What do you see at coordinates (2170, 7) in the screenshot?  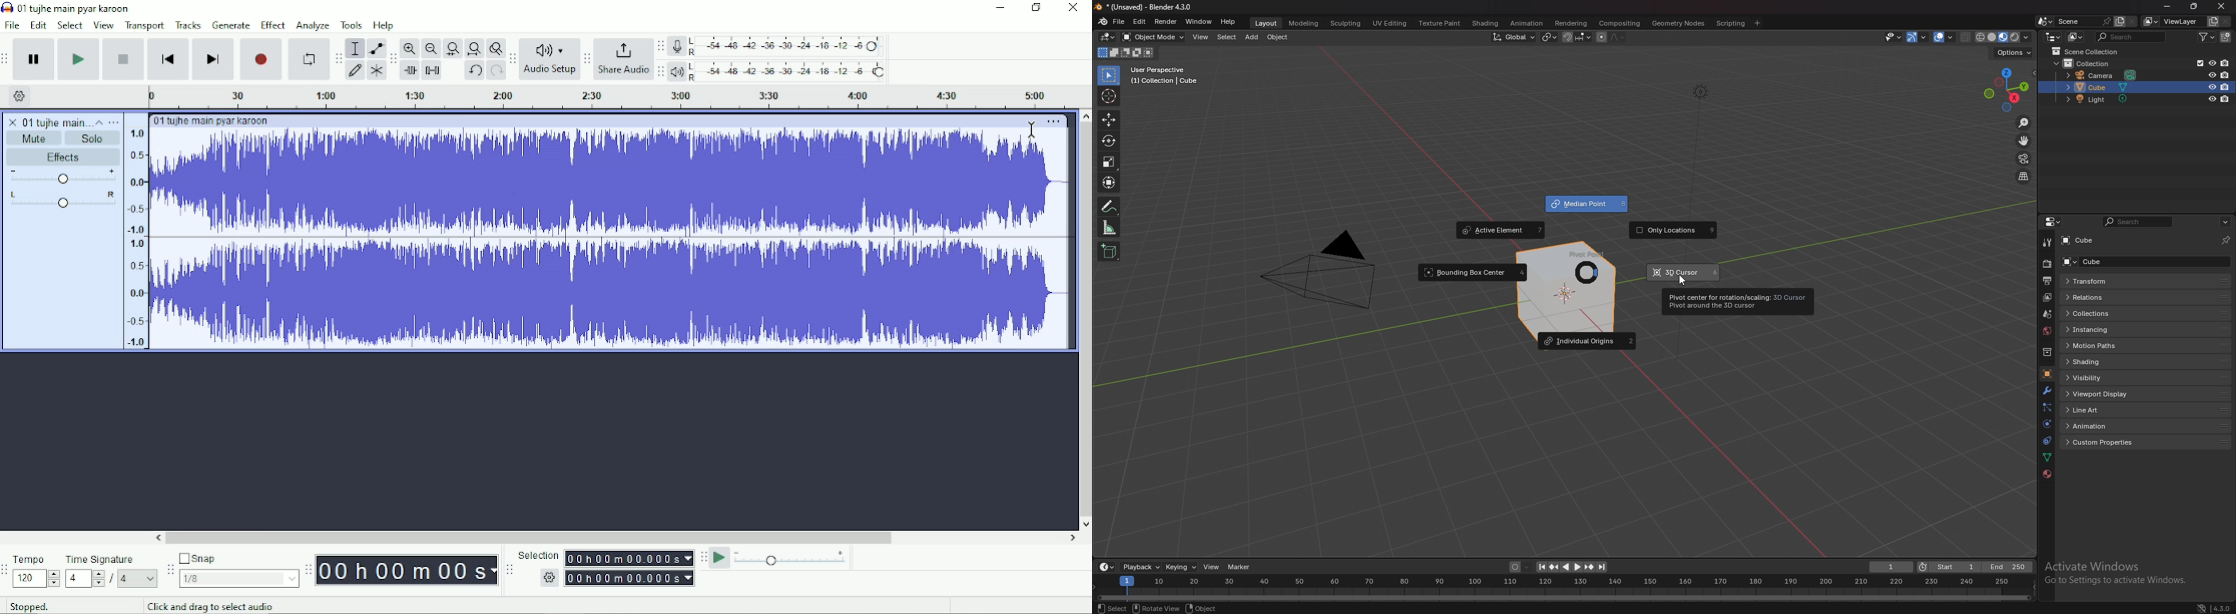 I see `minimize` at bounding box center [2170, 7].